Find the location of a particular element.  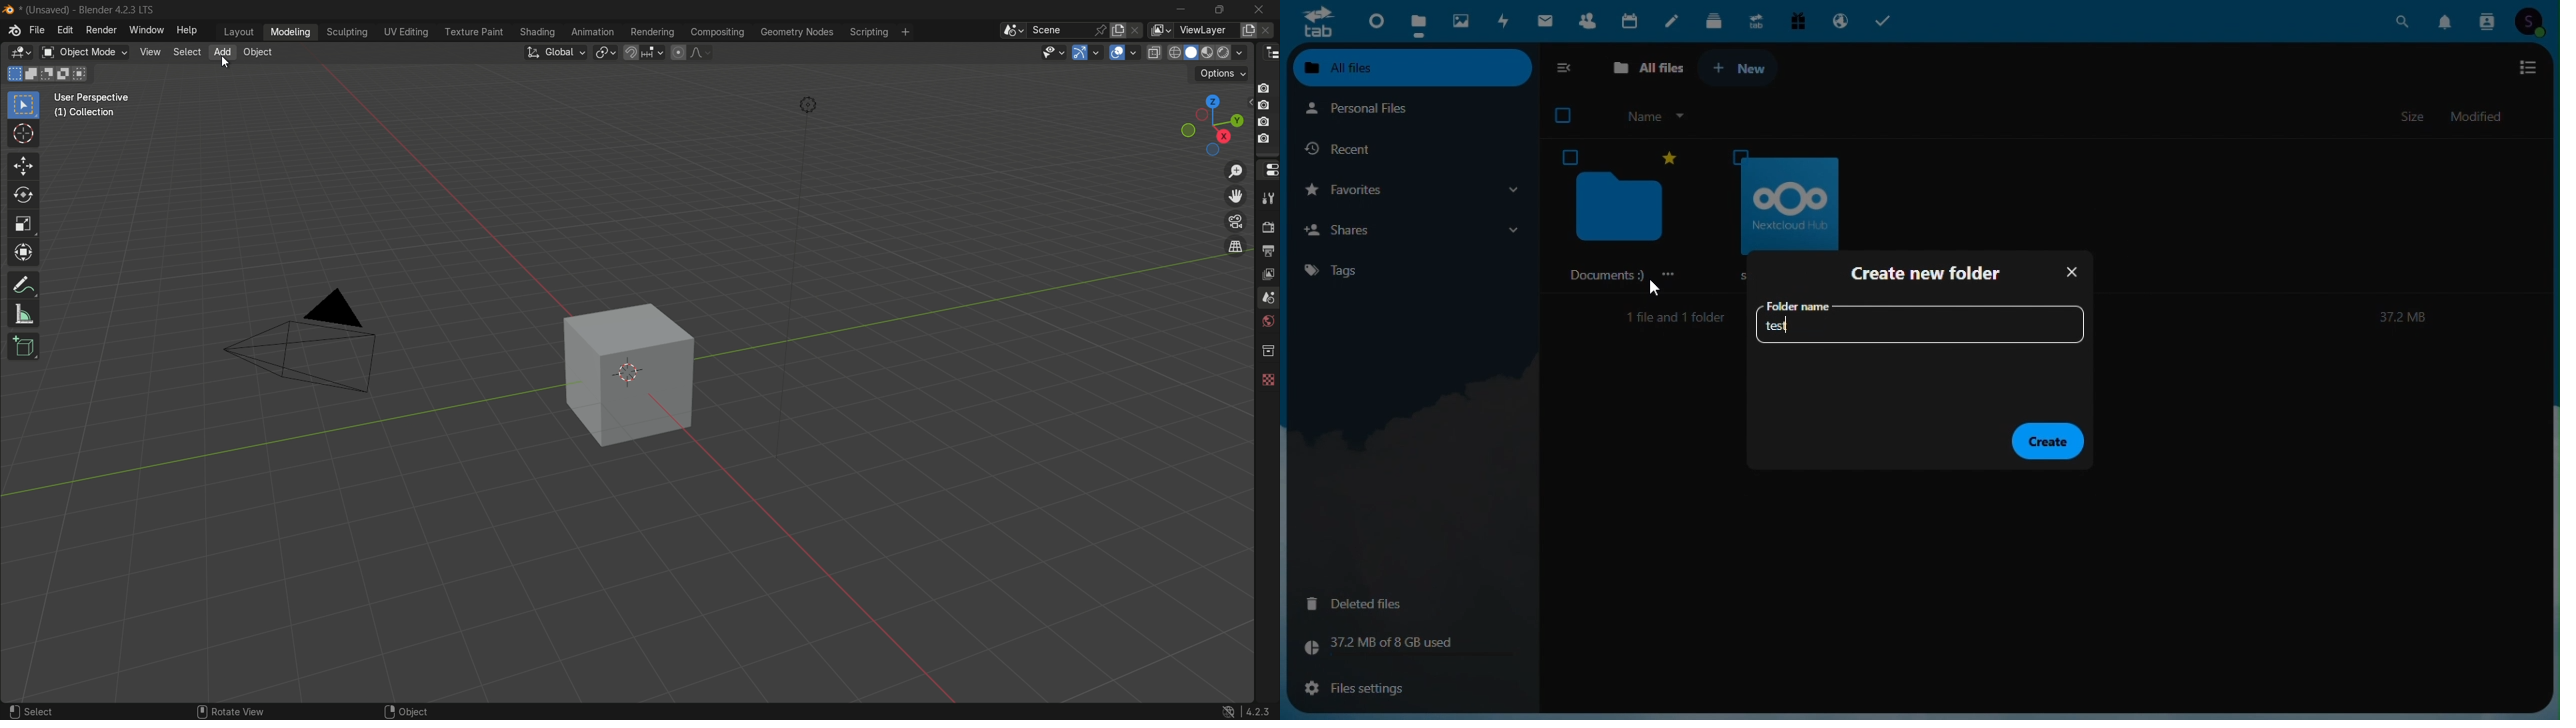

Modified is located at coordinates (2490, 118).